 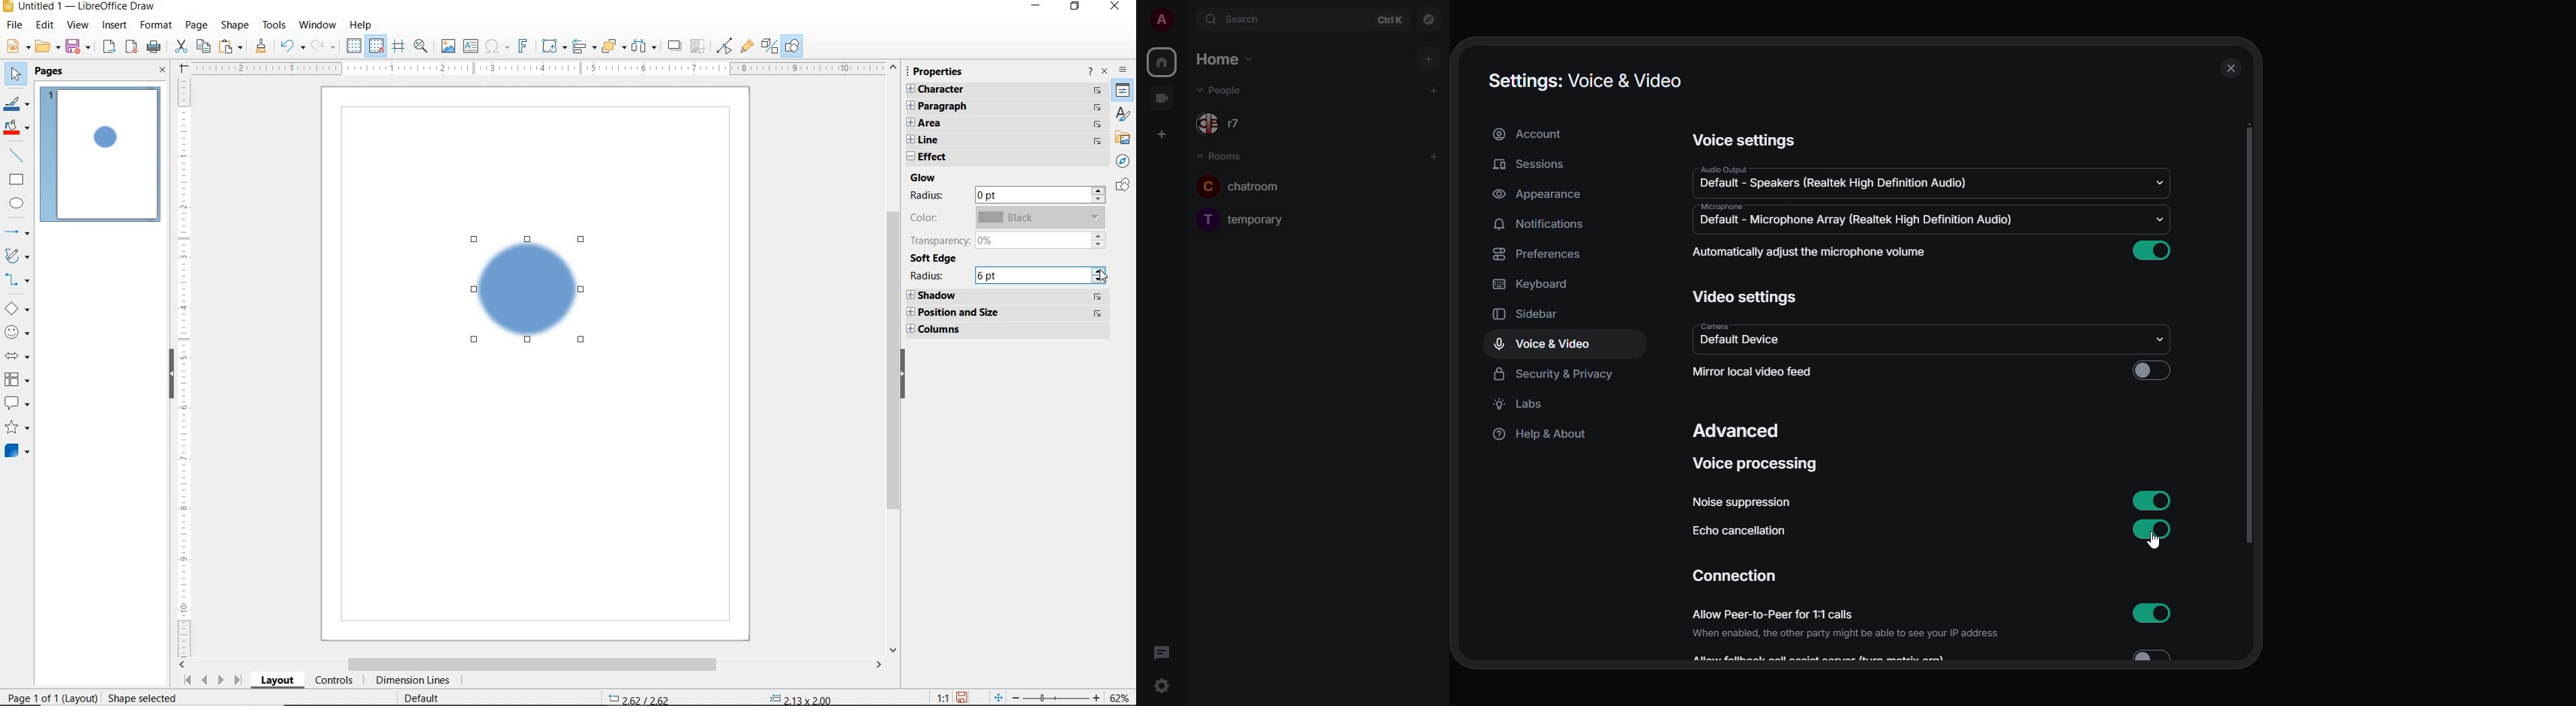 What do you see at coordinates (1005, 296) in the screenshot?
I see `SHADOW` at bounding box center [1005, 296].